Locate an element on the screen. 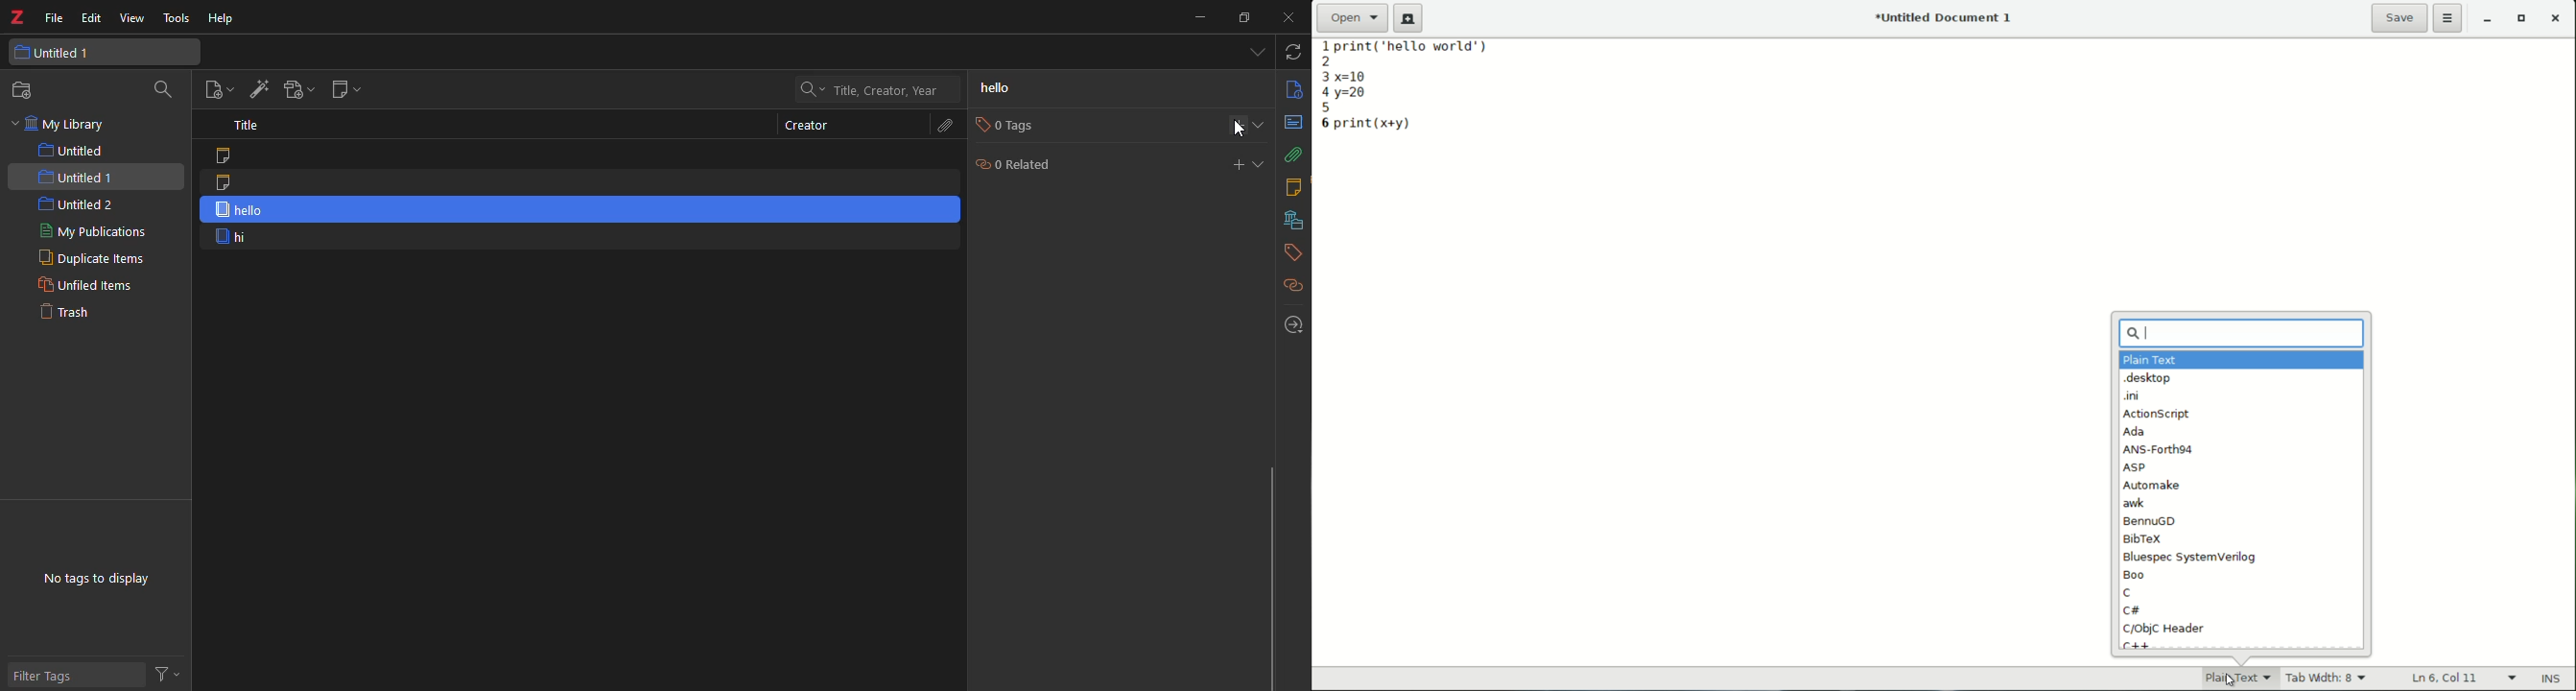 The image size is (2576, 700). hello is located at coordinates (579, 209).